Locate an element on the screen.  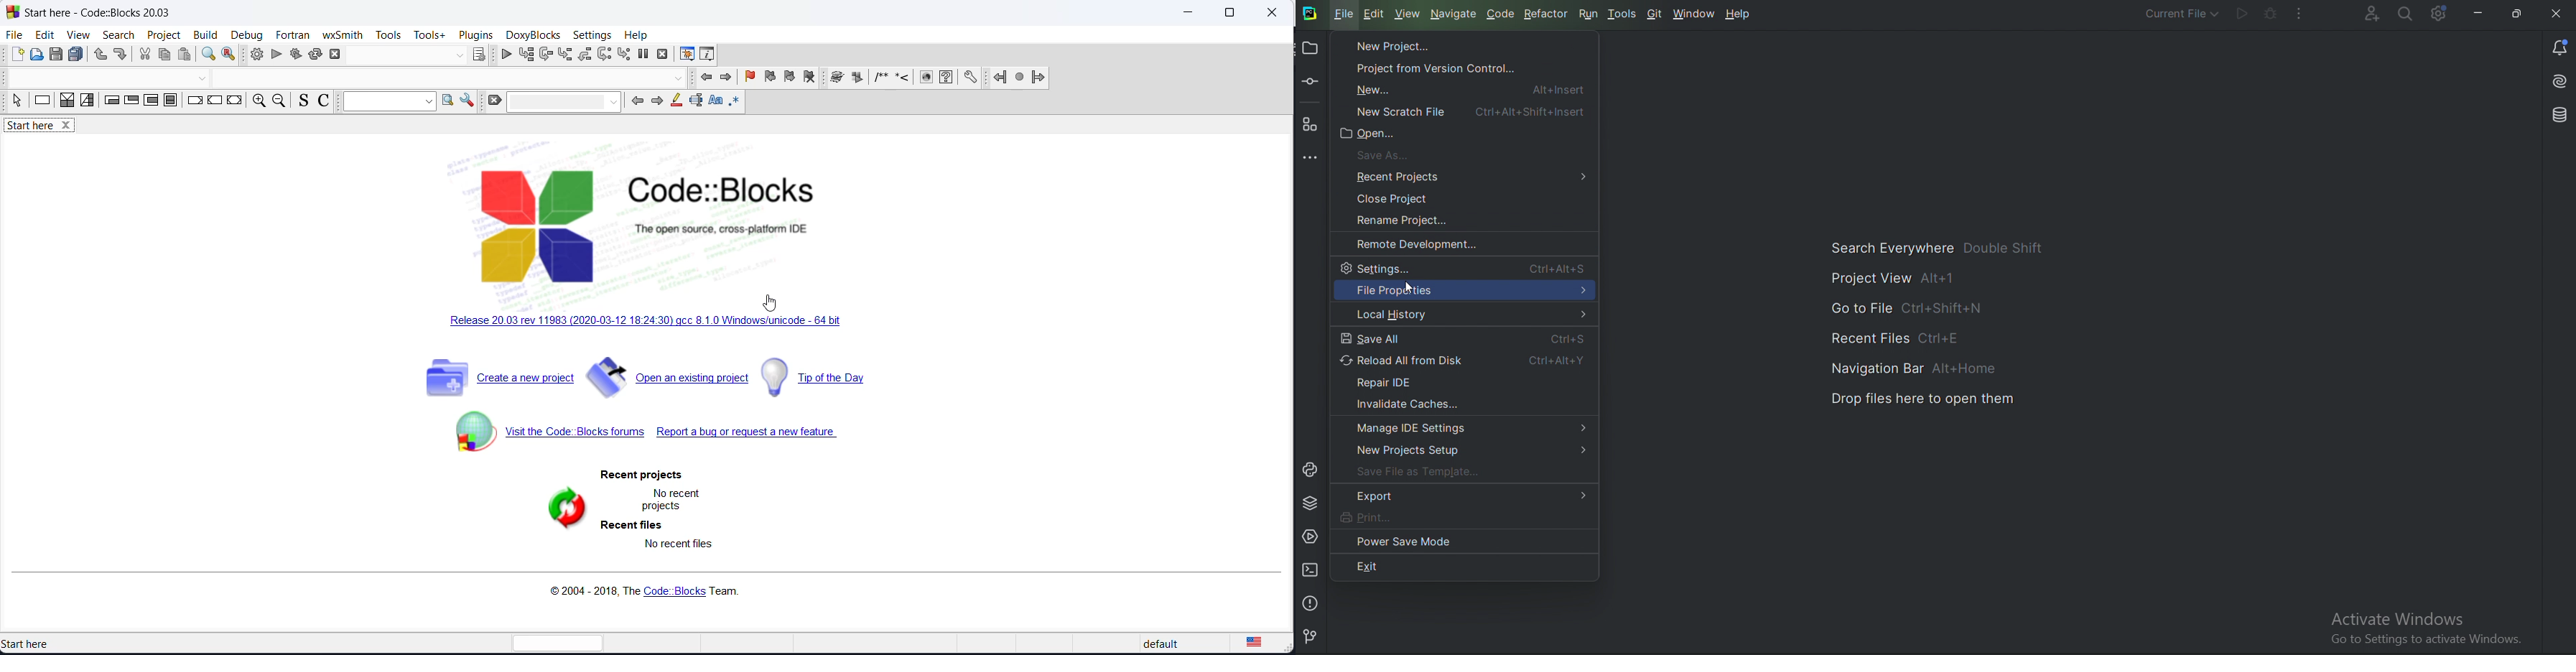
instruction is located at coordinates (42, 103).